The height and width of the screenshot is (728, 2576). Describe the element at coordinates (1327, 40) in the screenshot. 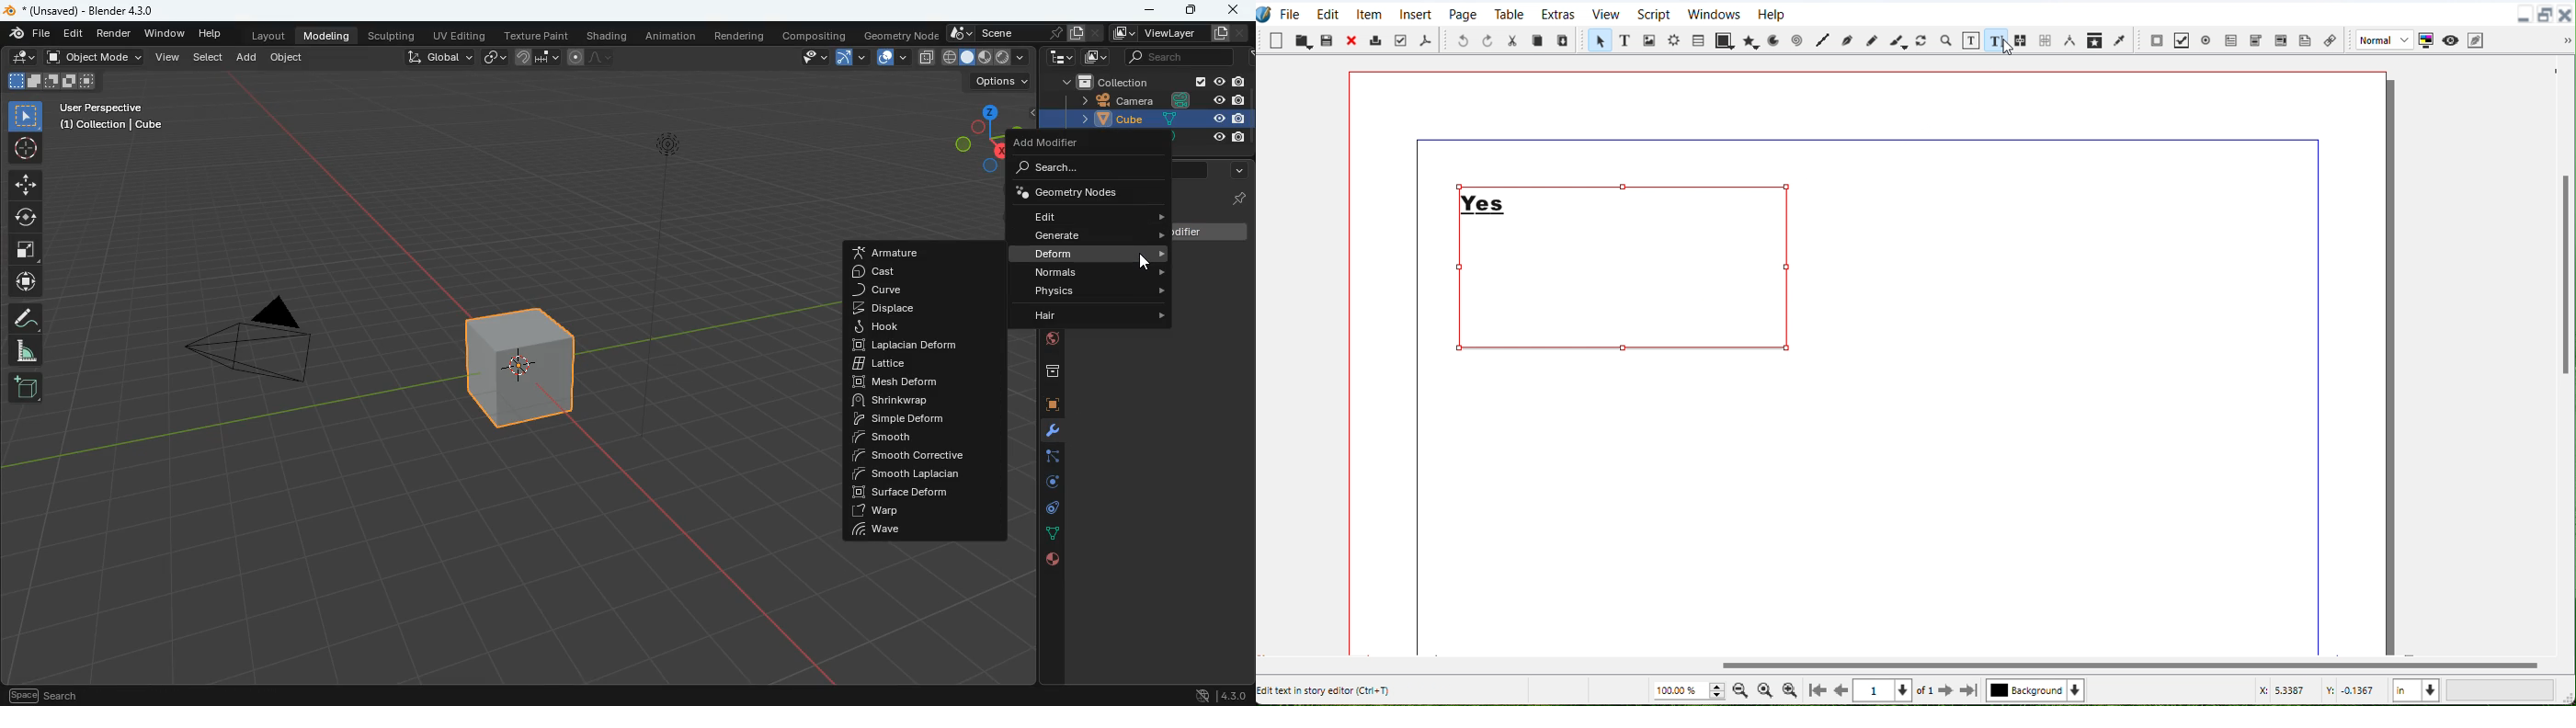

I see `Paste` at that location.